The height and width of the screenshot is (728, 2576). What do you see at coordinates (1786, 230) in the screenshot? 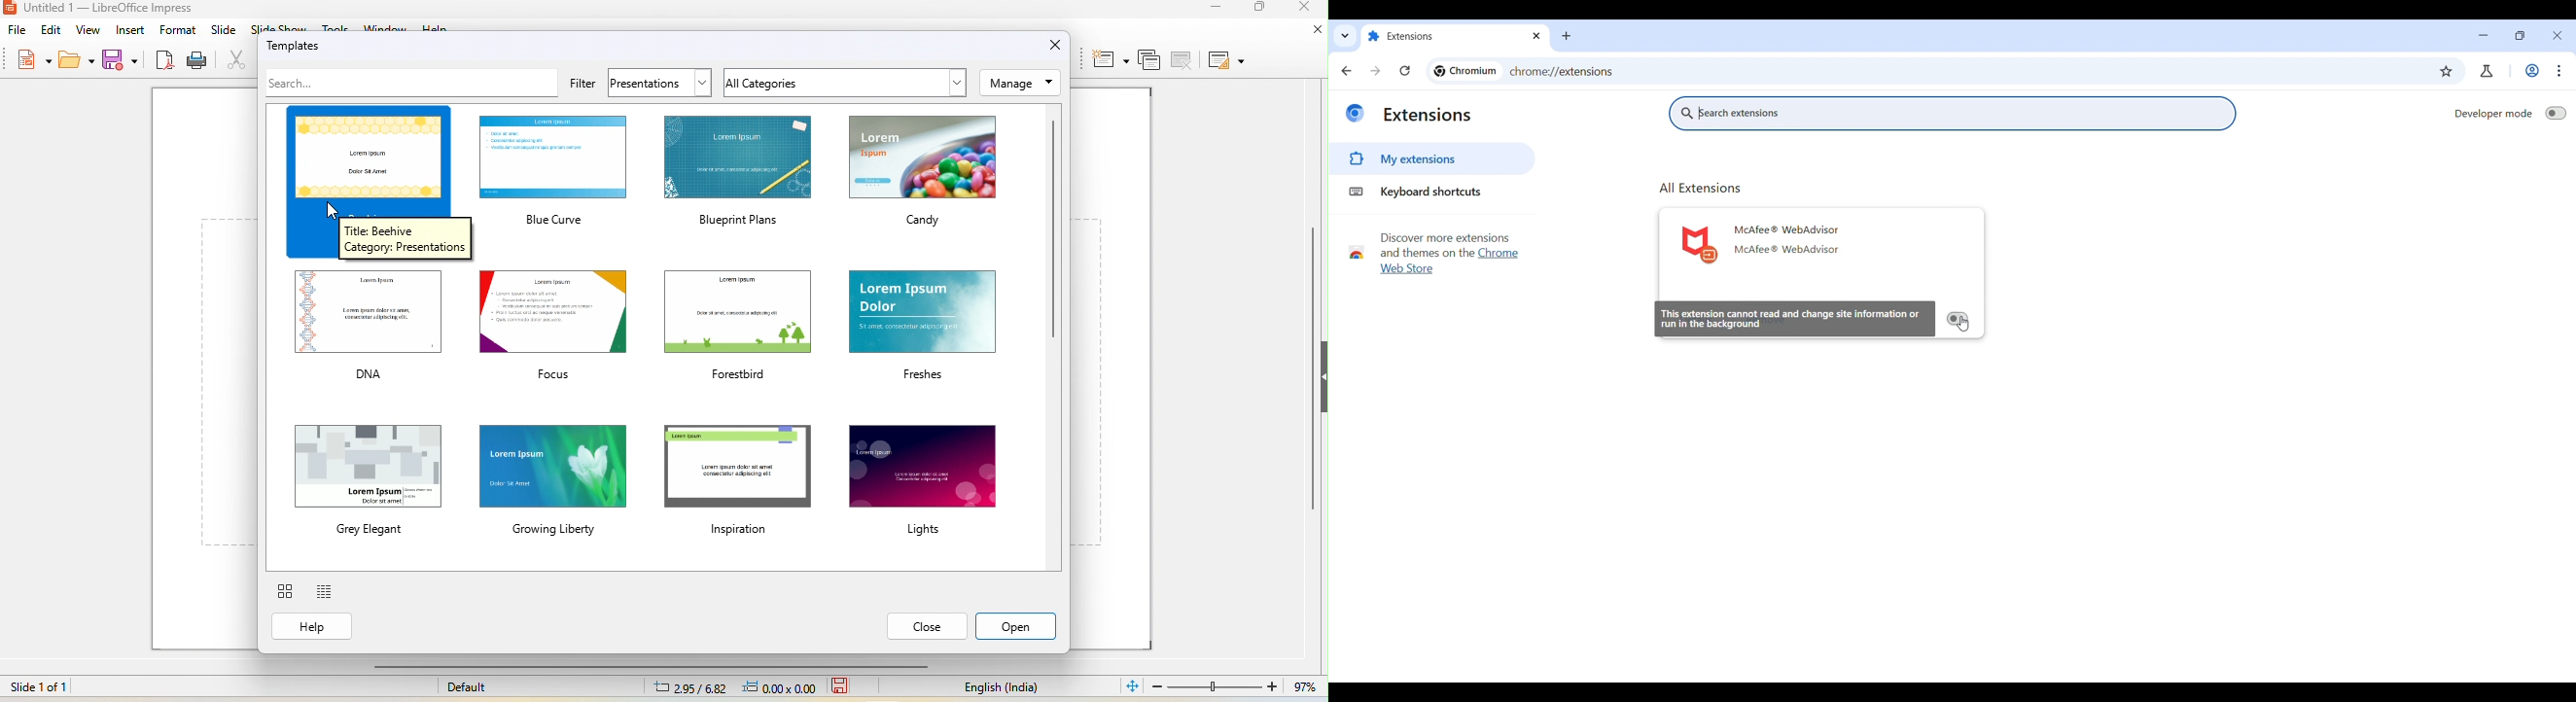
I see `McAfee ® WebAdvisor` at bounding box center [1786, 230].